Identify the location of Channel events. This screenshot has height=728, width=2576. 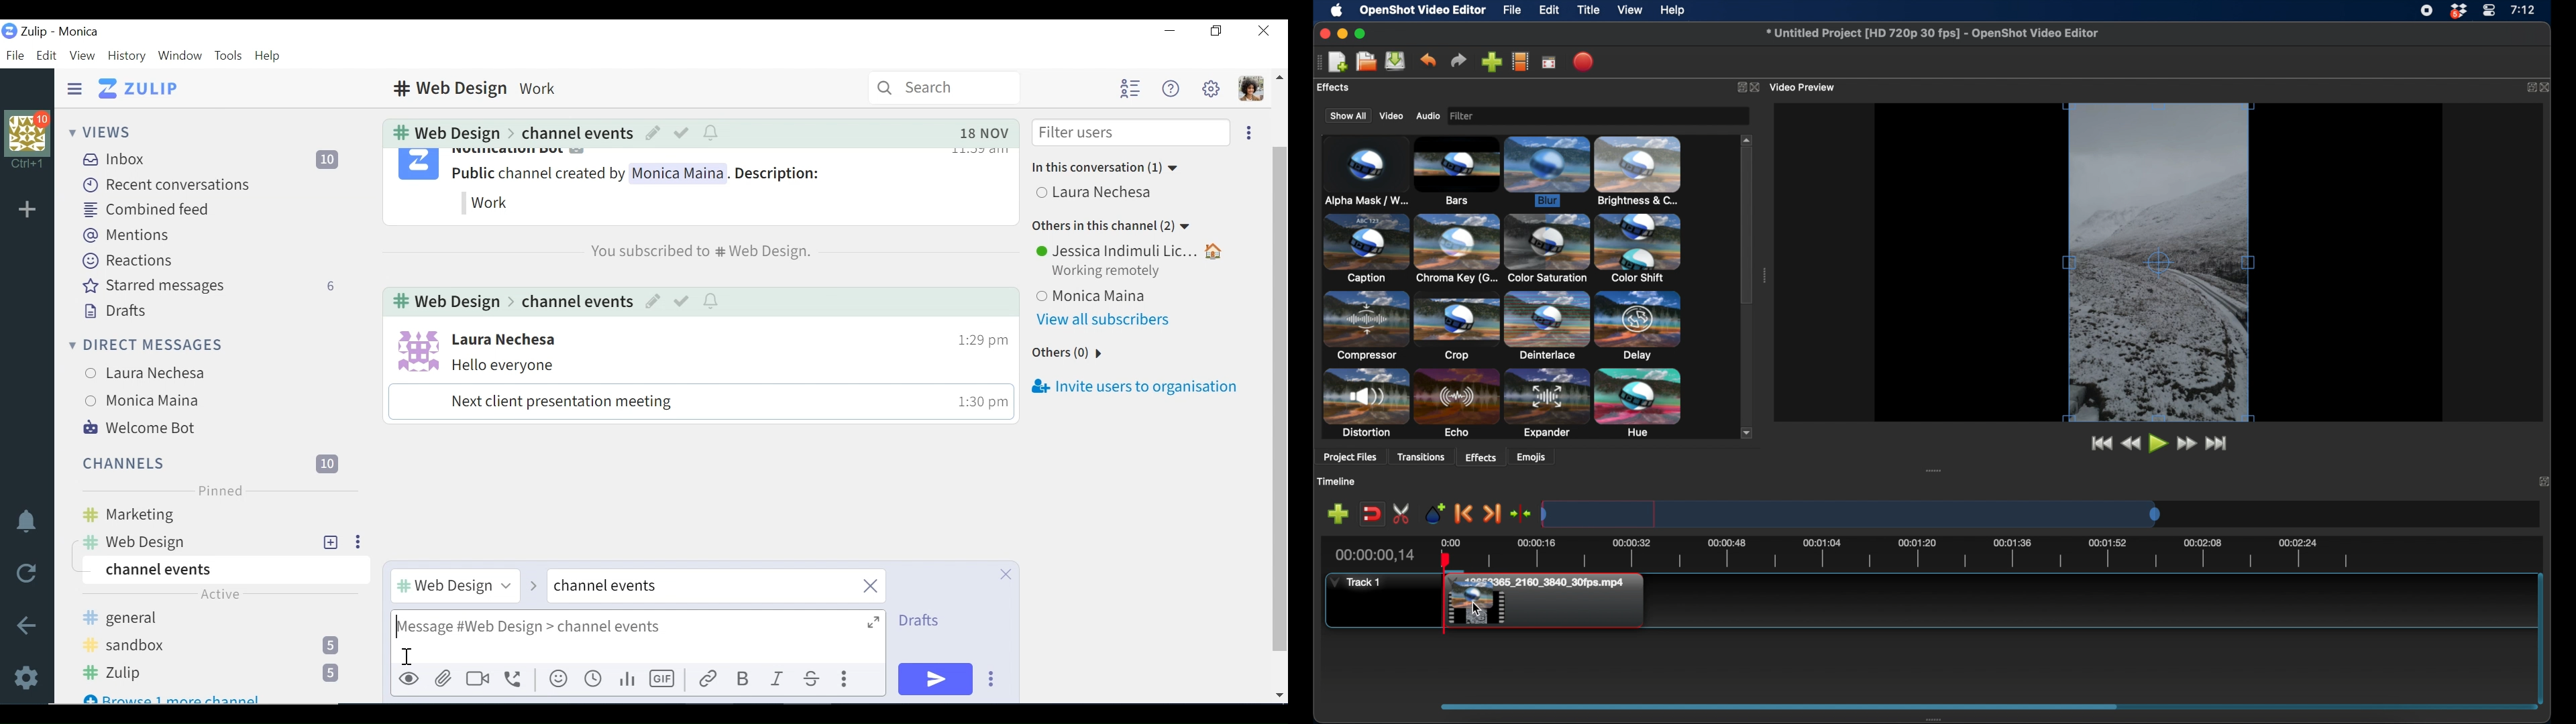
(223, 570).